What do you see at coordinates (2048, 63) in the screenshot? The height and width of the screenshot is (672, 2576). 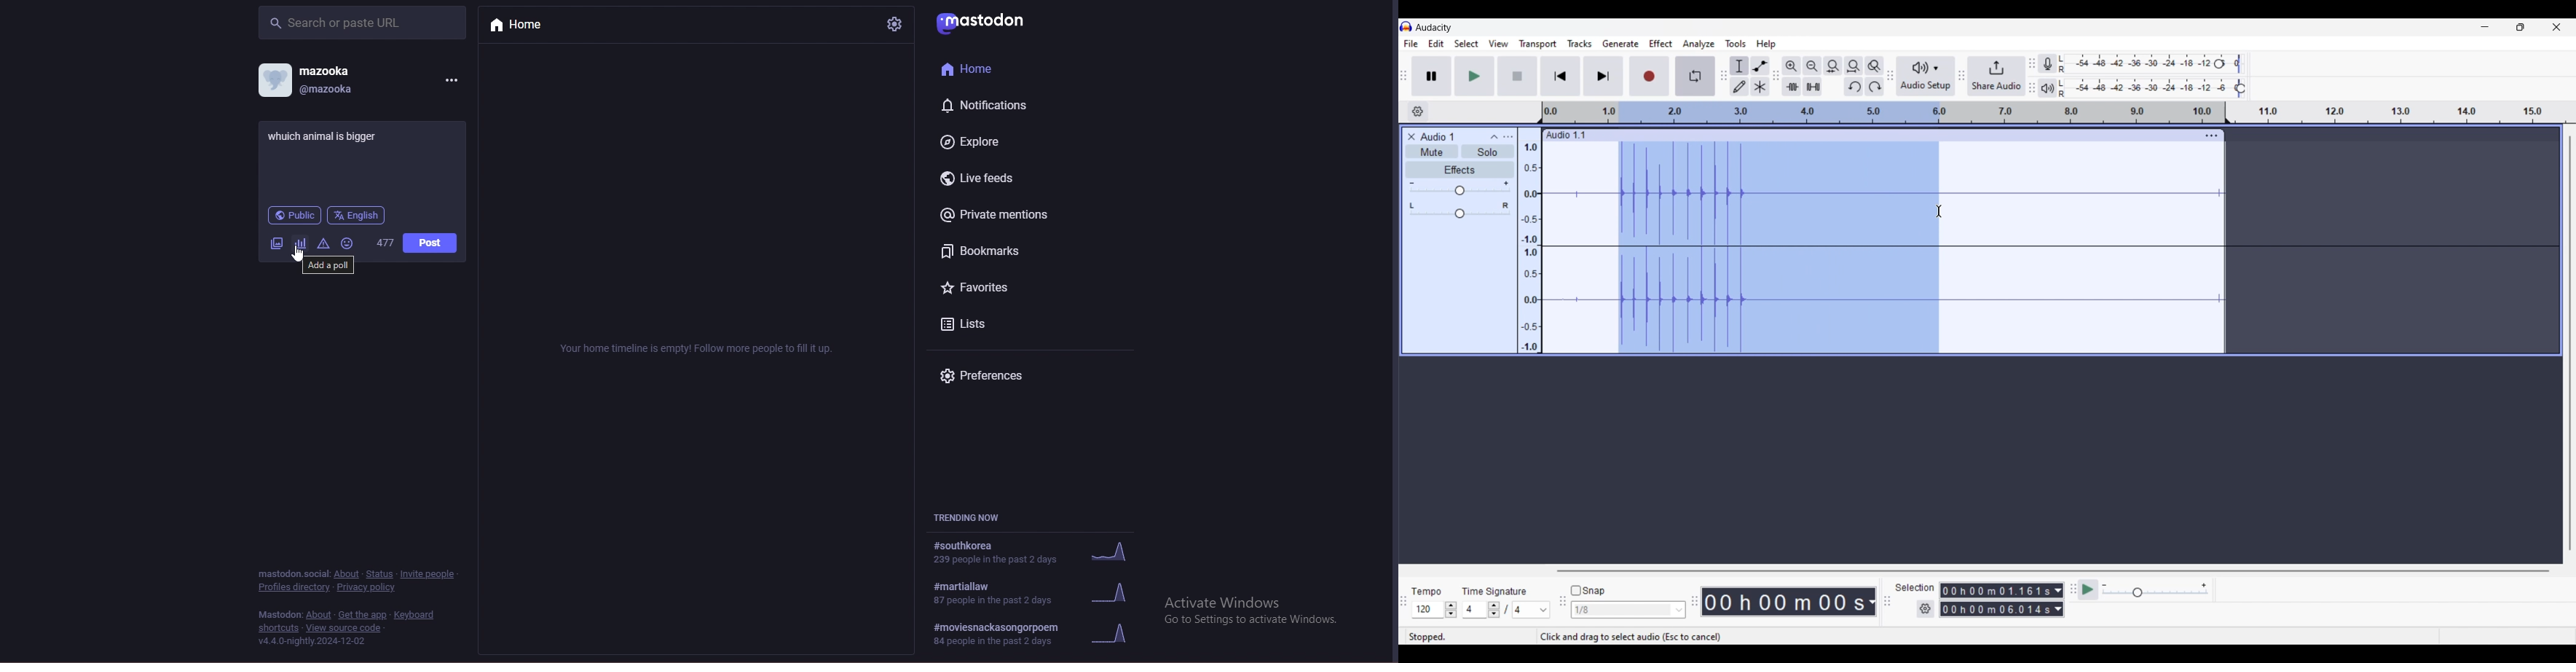 I see `Record meter` at bounding box center [2048, 63].